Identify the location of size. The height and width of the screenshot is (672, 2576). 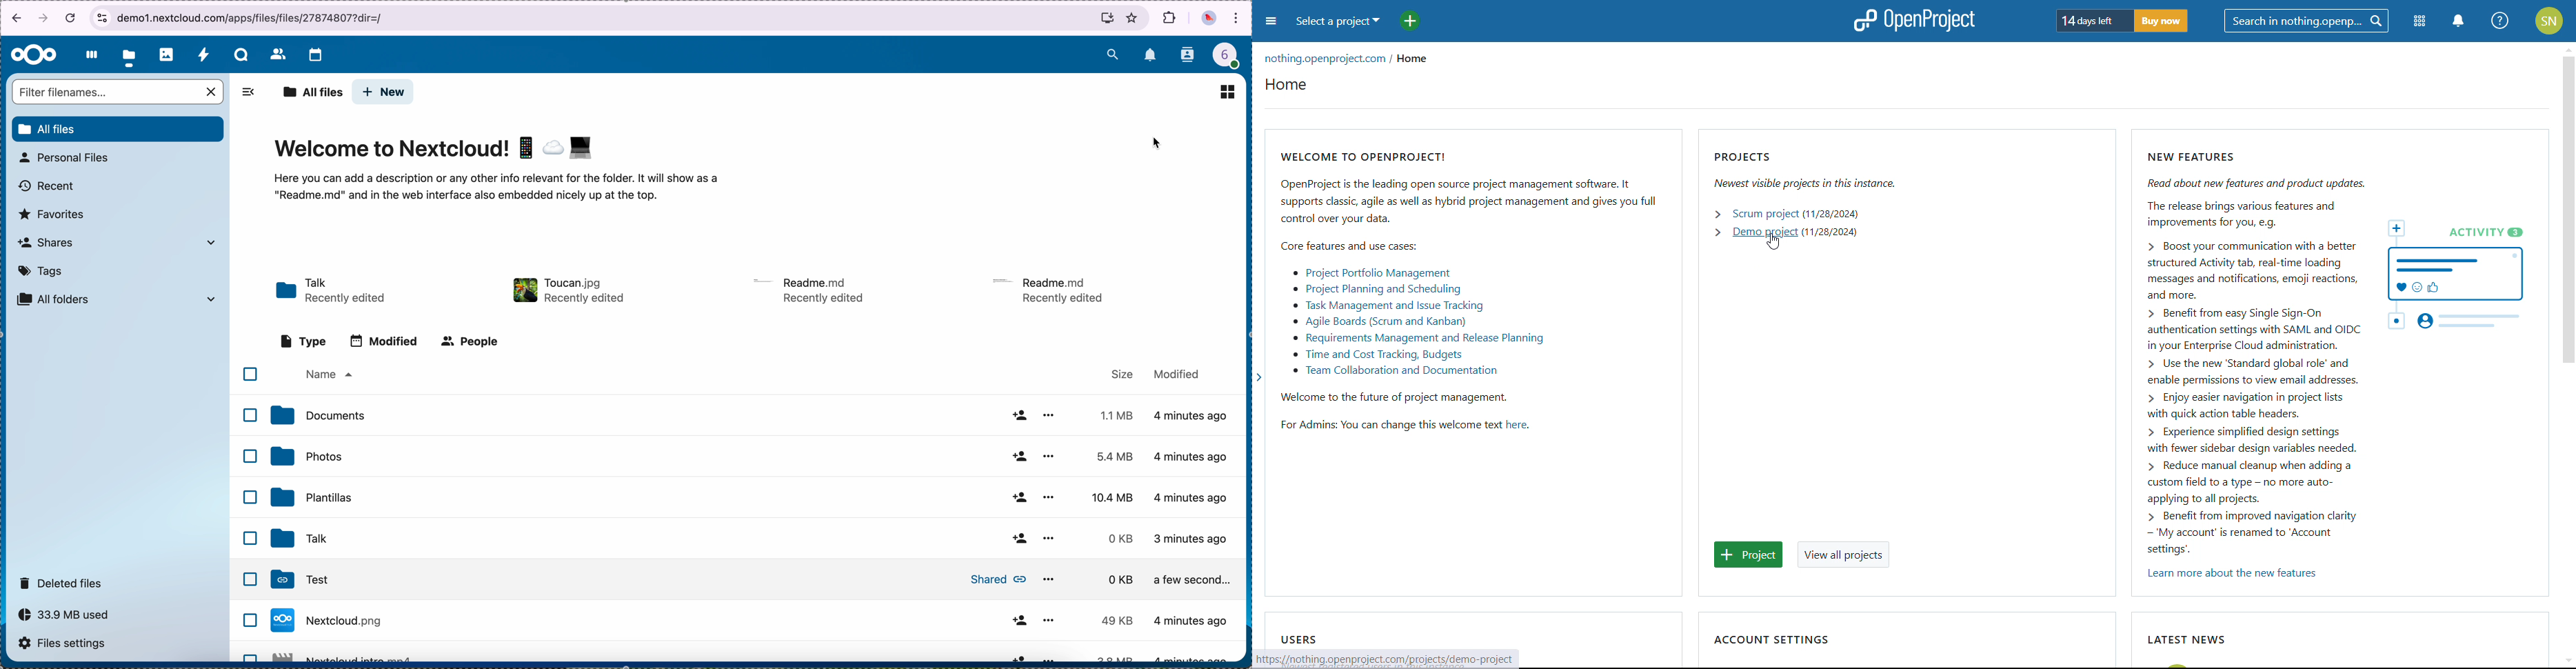
(1123, 374).